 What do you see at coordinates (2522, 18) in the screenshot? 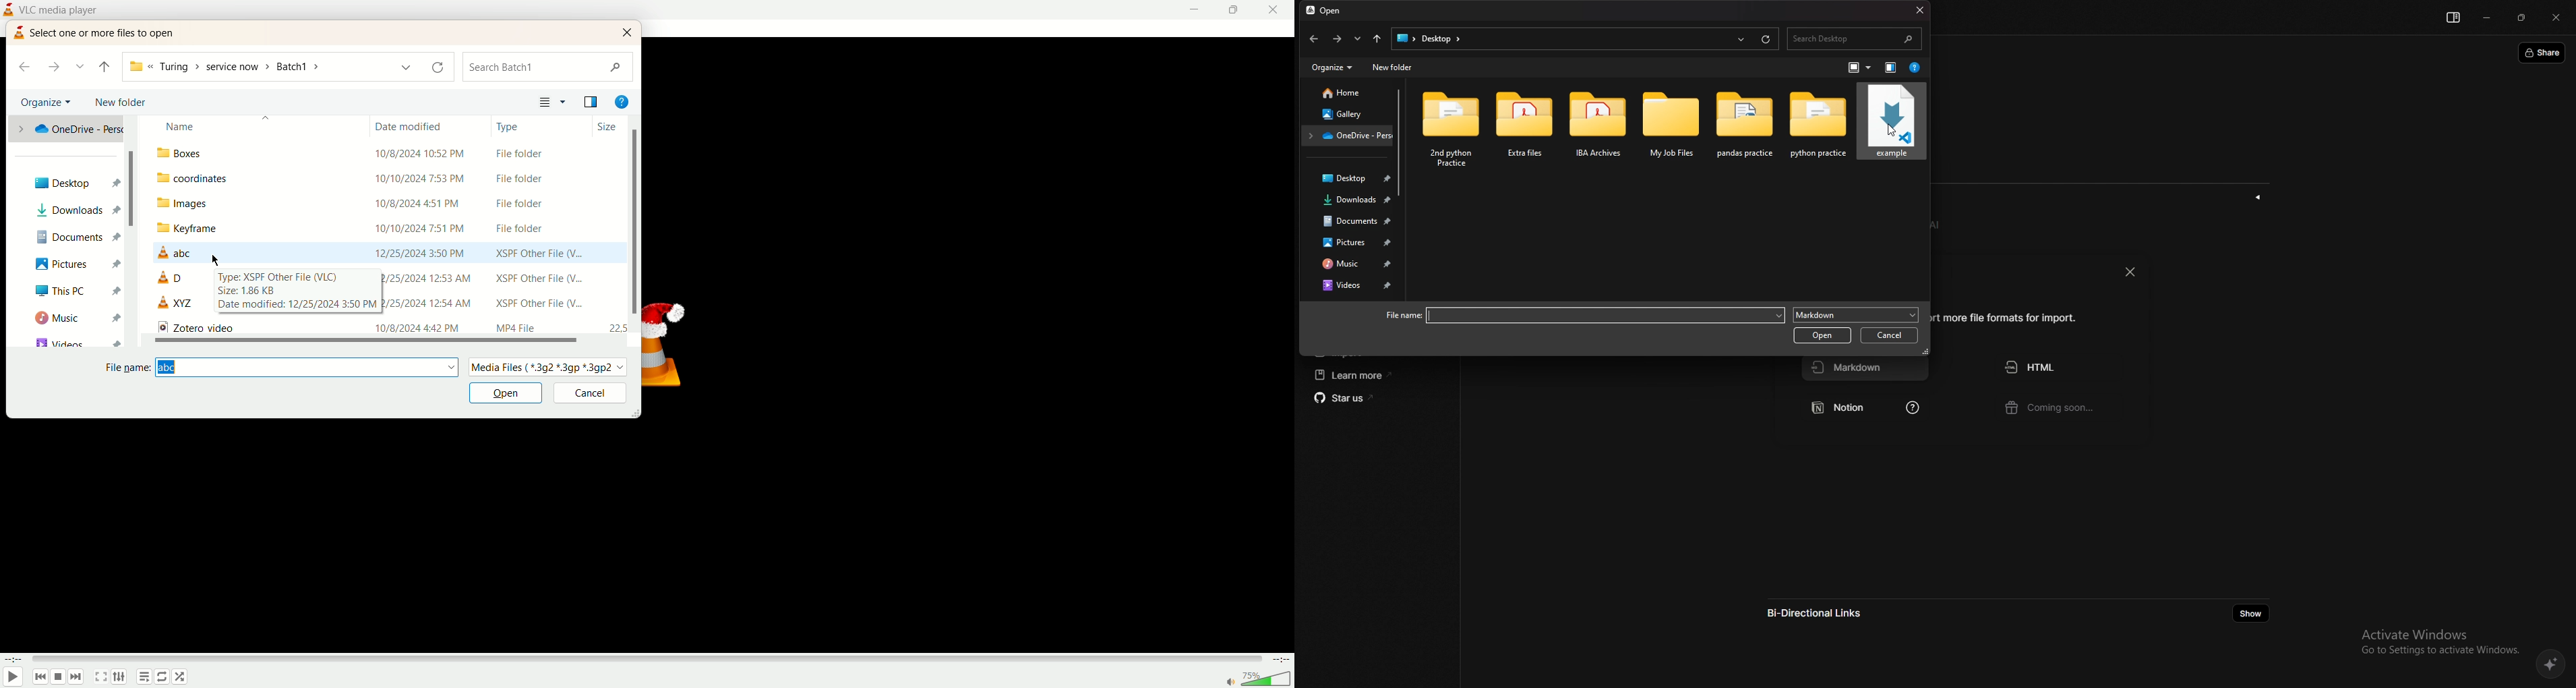
I see `resize` at bounding box center [2522, 18].